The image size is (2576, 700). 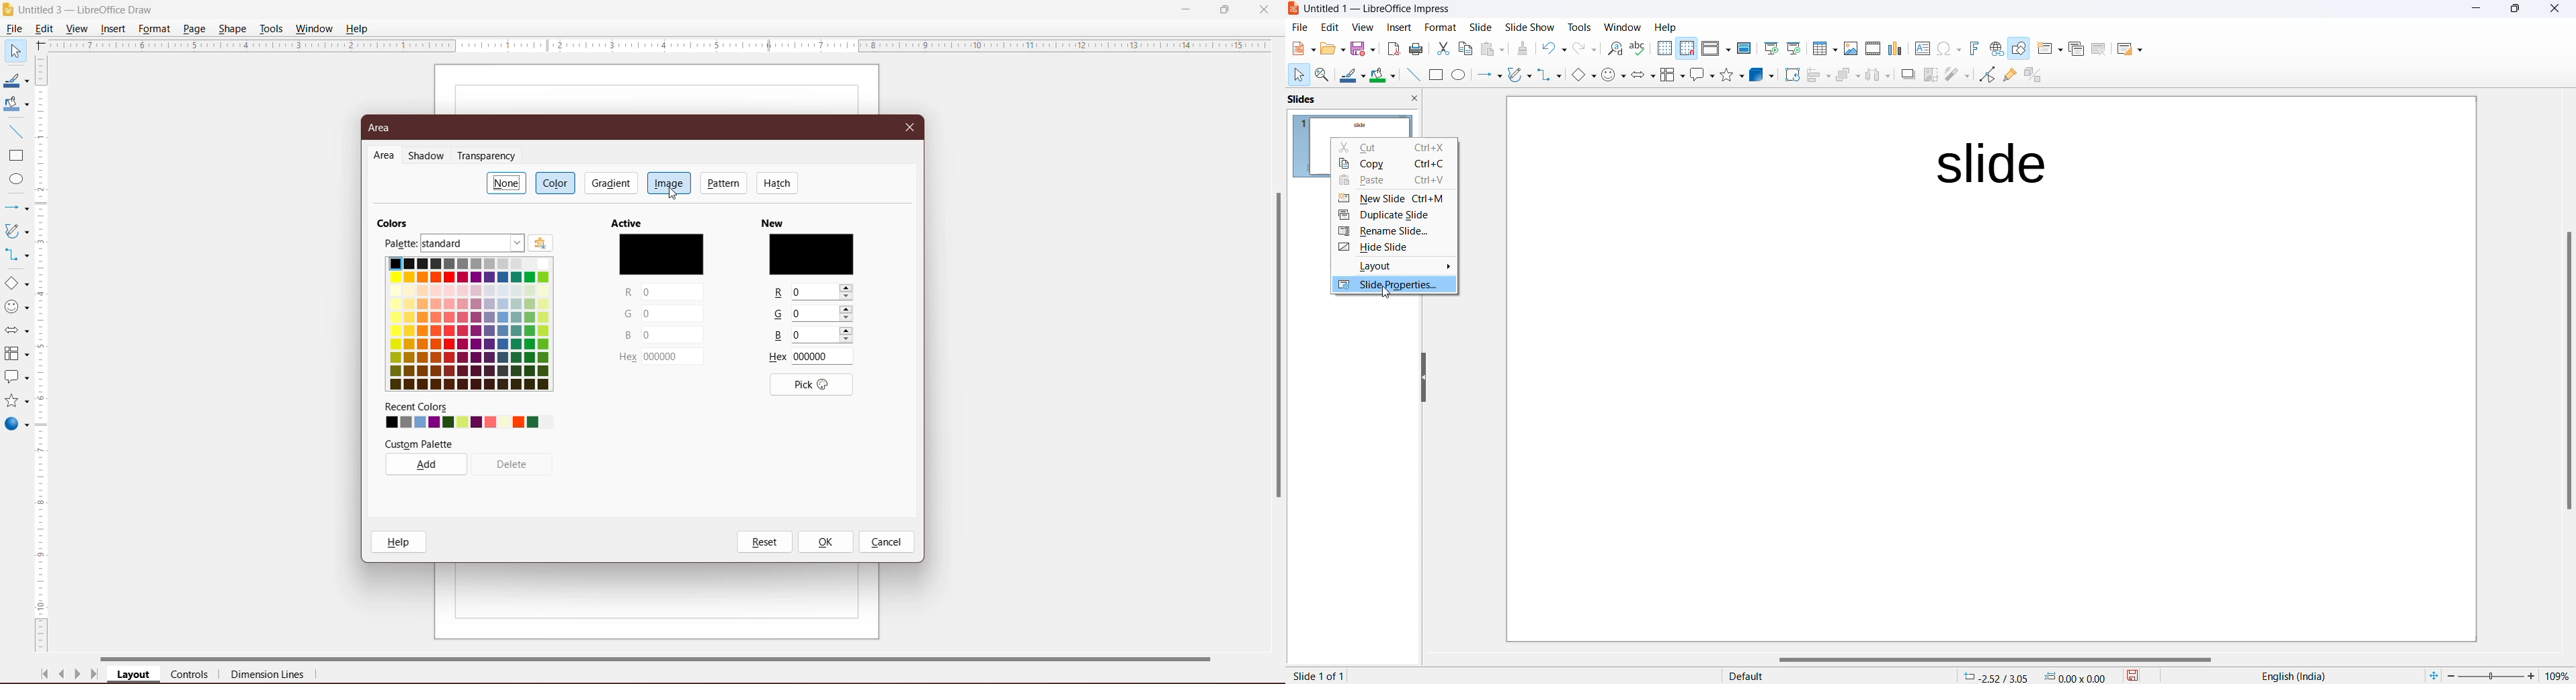 I want to click on Symbol Shapes, so click(x=16, y=307).